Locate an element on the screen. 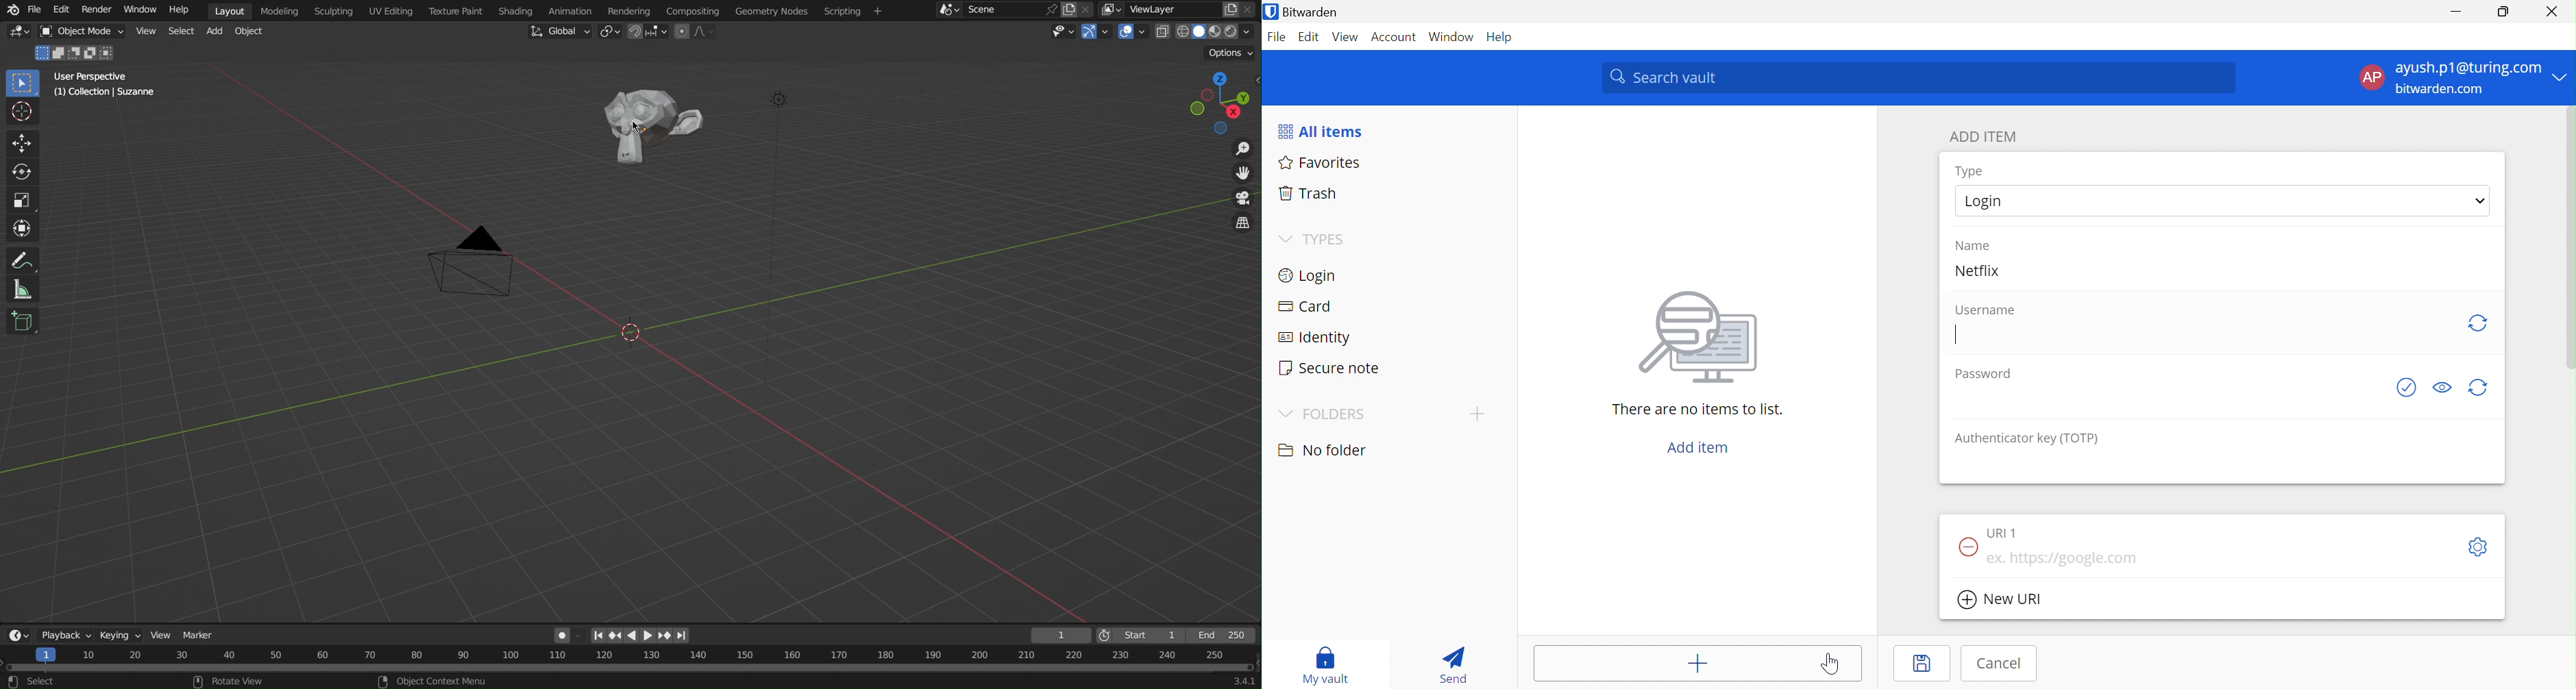  Check if password as been exposed is located at coordinates (2406, 388).